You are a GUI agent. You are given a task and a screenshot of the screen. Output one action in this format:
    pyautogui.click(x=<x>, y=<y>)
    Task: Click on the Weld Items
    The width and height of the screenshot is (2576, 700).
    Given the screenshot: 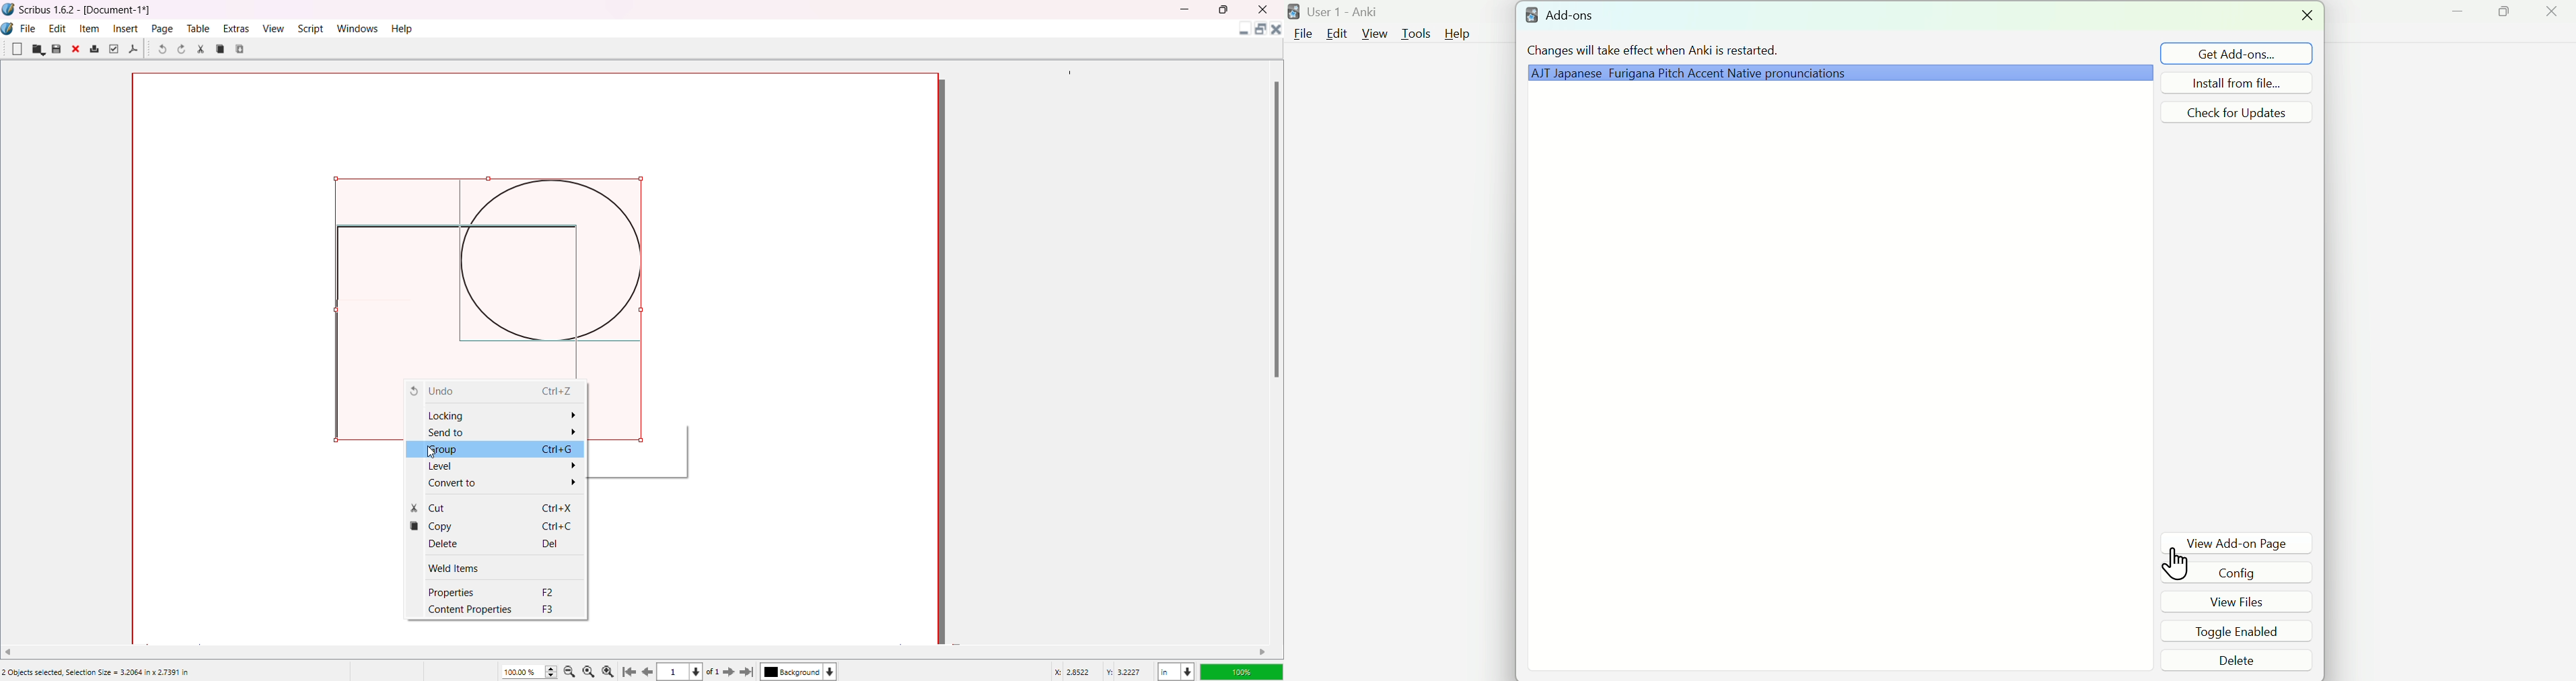 What is the action you would take?
    pyautogui.click(x=481, y=567)
    